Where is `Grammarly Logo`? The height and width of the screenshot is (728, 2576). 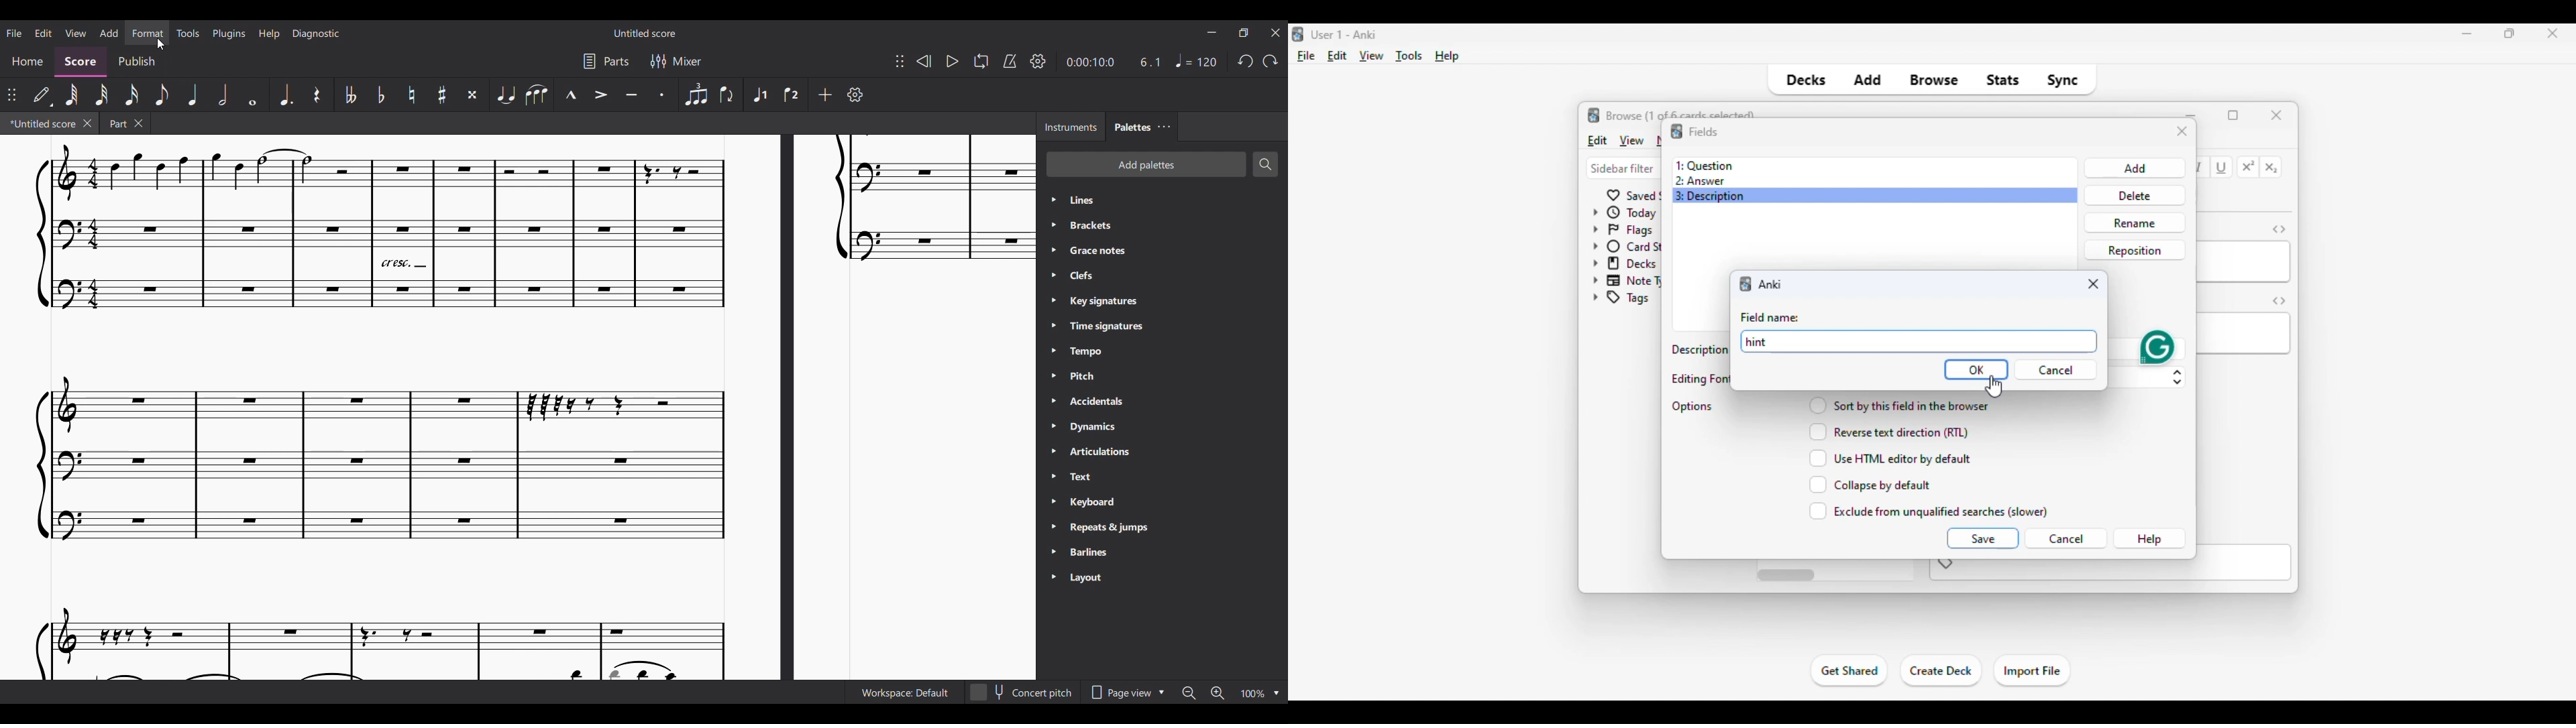
Grammarly Logo is located at coordinates (2157, 347).